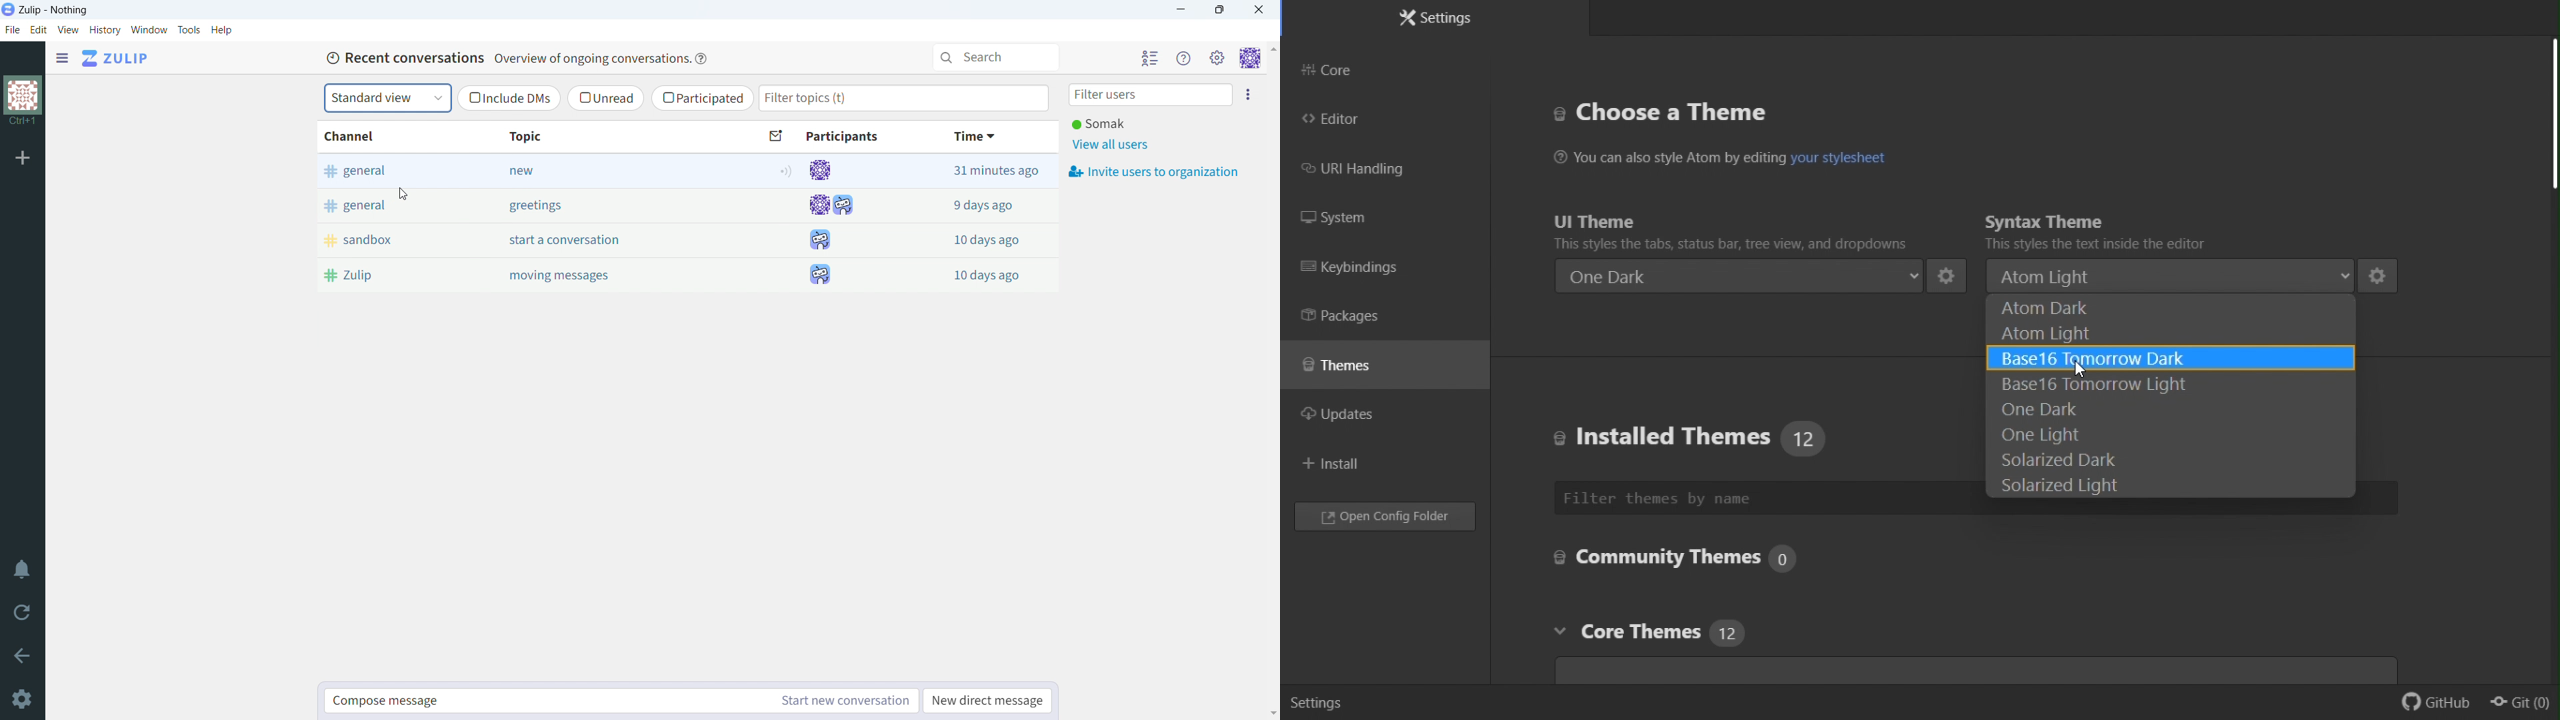 The width and height of the screenshot is (2576, 728). Describe the element at coordinates (23, 613) in the screenshot. I see `reload` at that location.